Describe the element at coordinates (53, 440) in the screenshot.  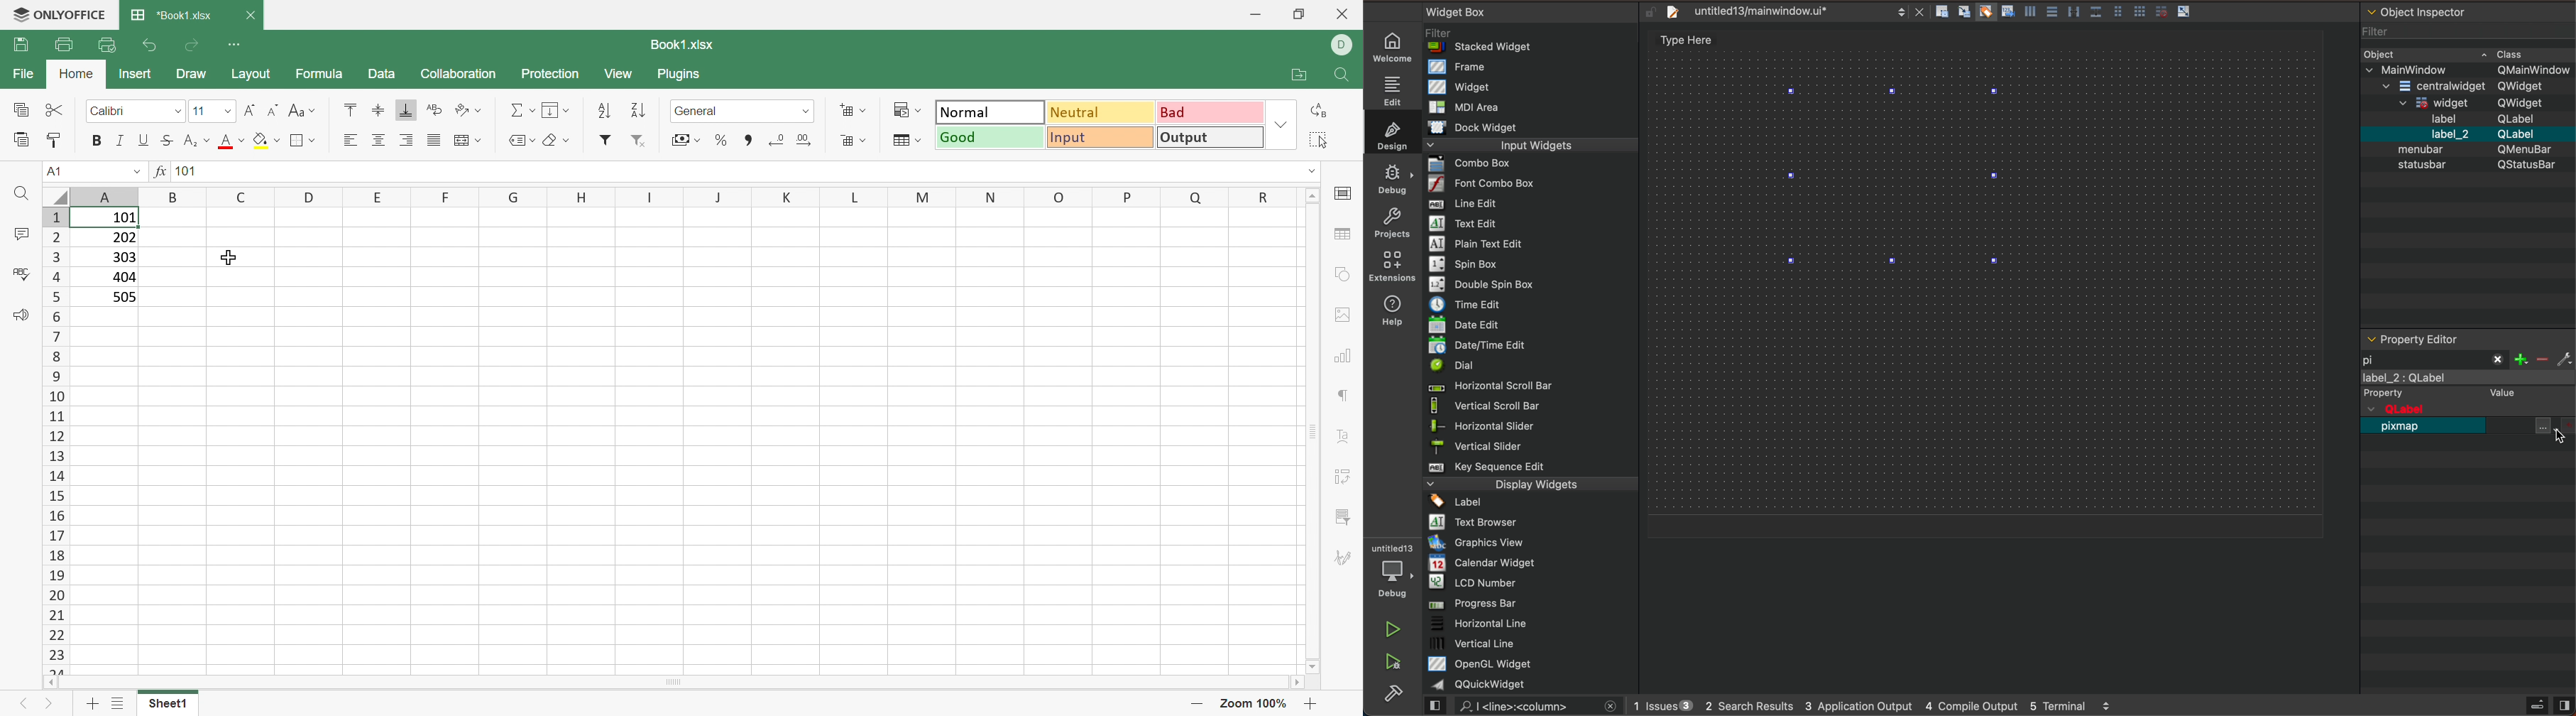
I see `Row Numbers` at that location.